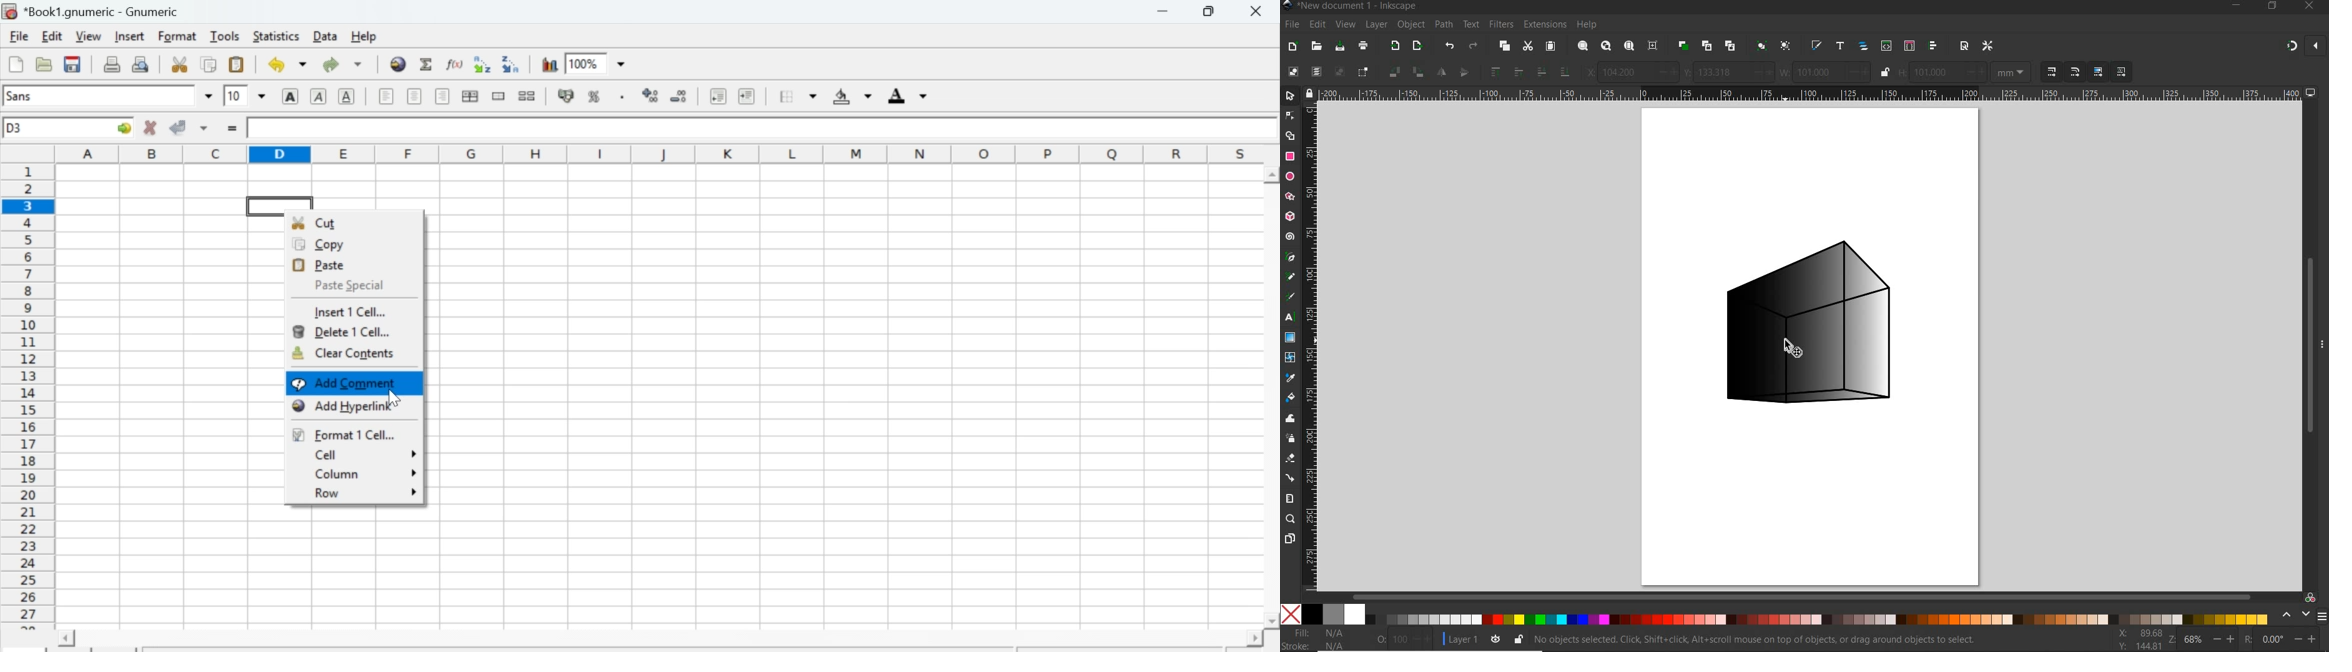 This screenshot has height=672, width=2352. What do you see at coordinates (512, 66) in the screenshot?
I see `Sort descending` at bounding box center [512, 66].